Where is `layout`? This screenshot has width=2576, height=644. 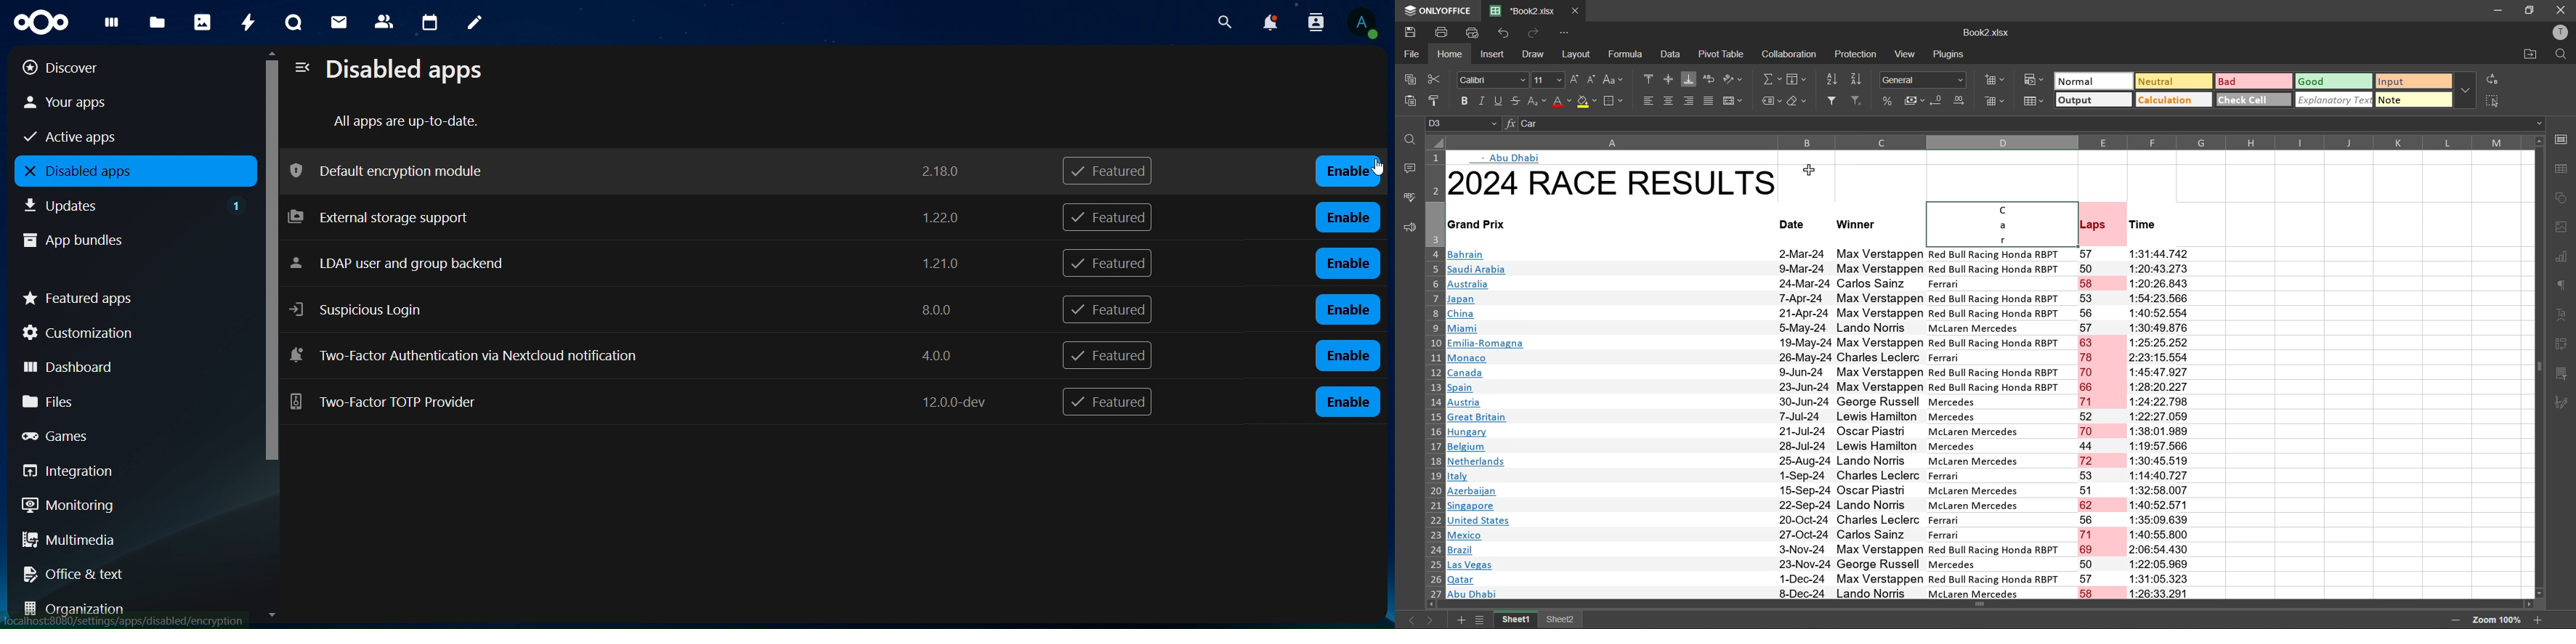 layout is located at coordinates (1575, 56).